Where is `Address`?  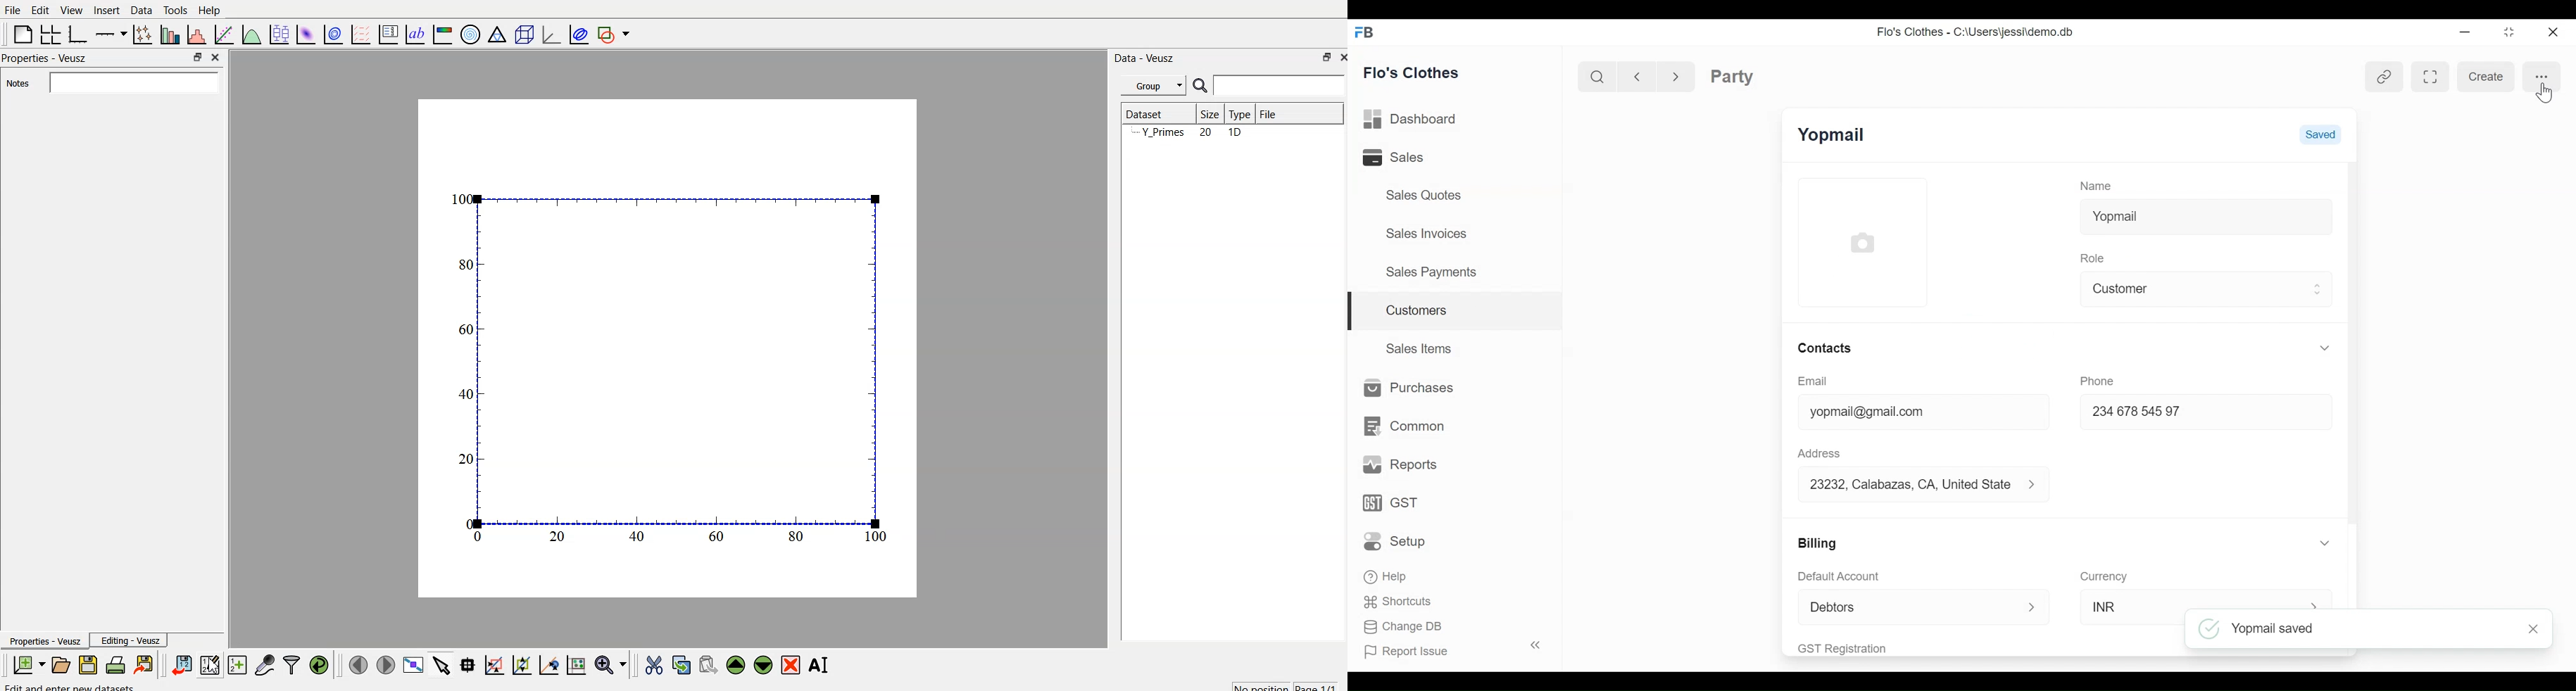
Address is located at coordinates (1819, 453).